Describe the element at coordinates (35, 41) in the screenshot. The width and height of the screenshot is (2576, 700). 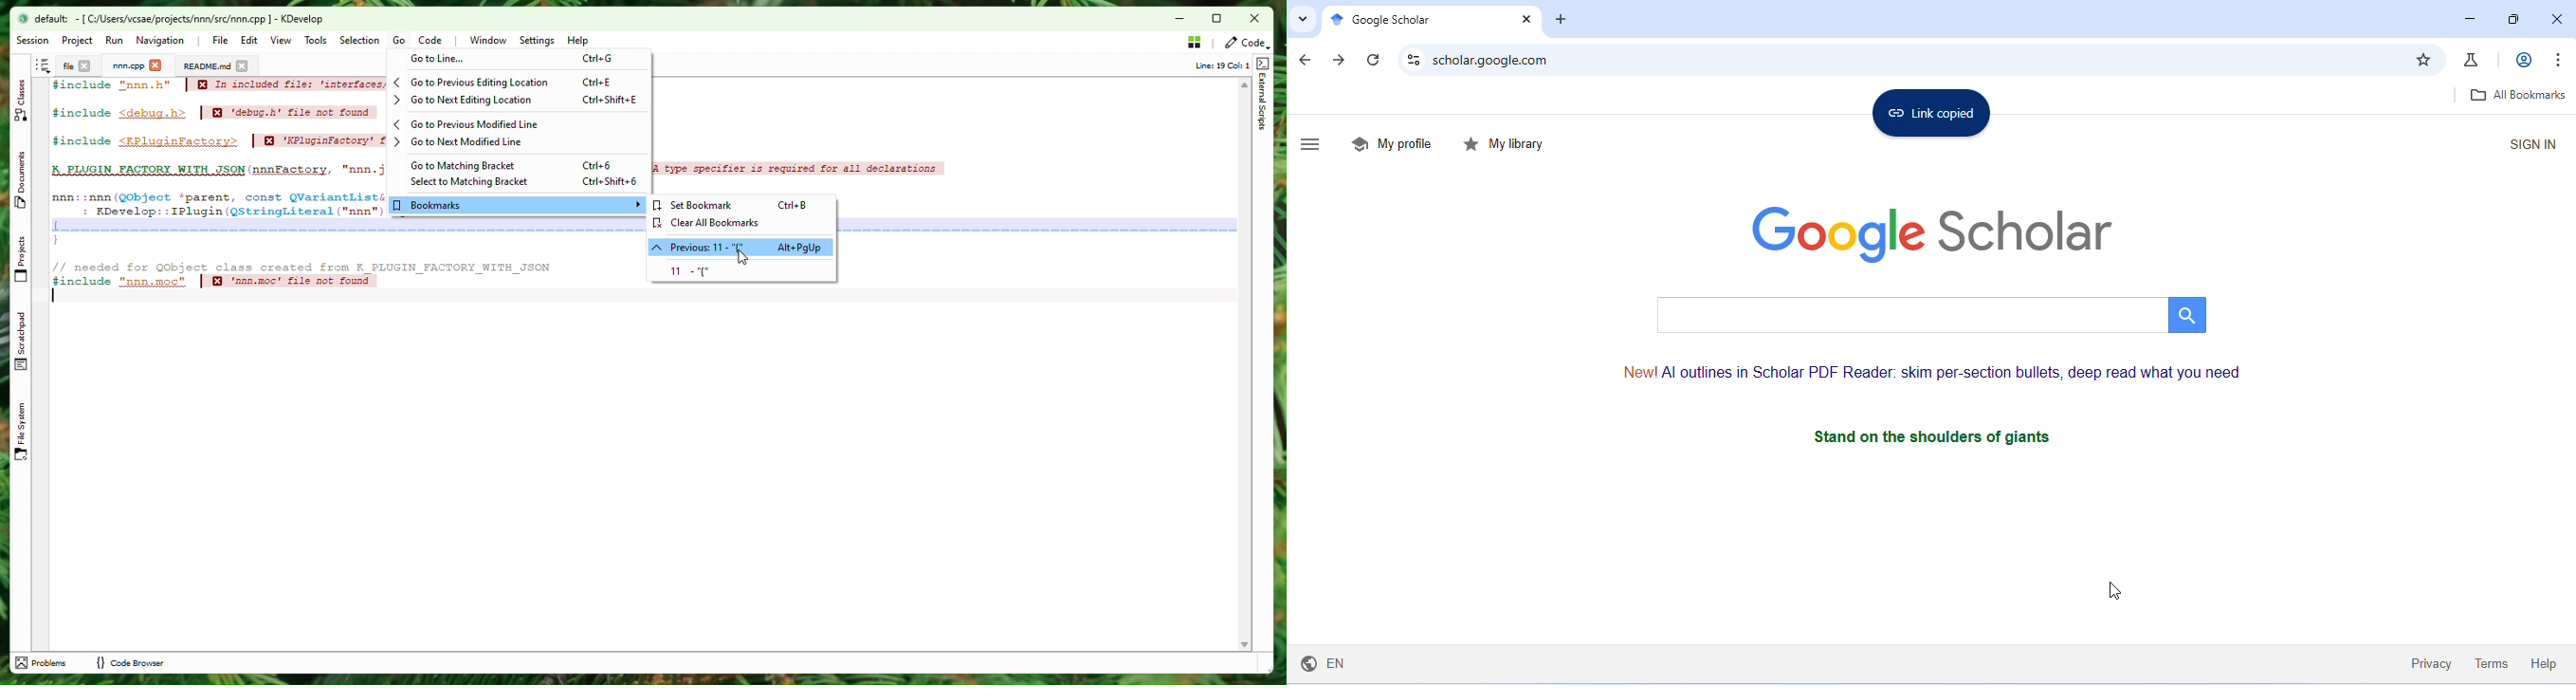
I see `Session` at that location.